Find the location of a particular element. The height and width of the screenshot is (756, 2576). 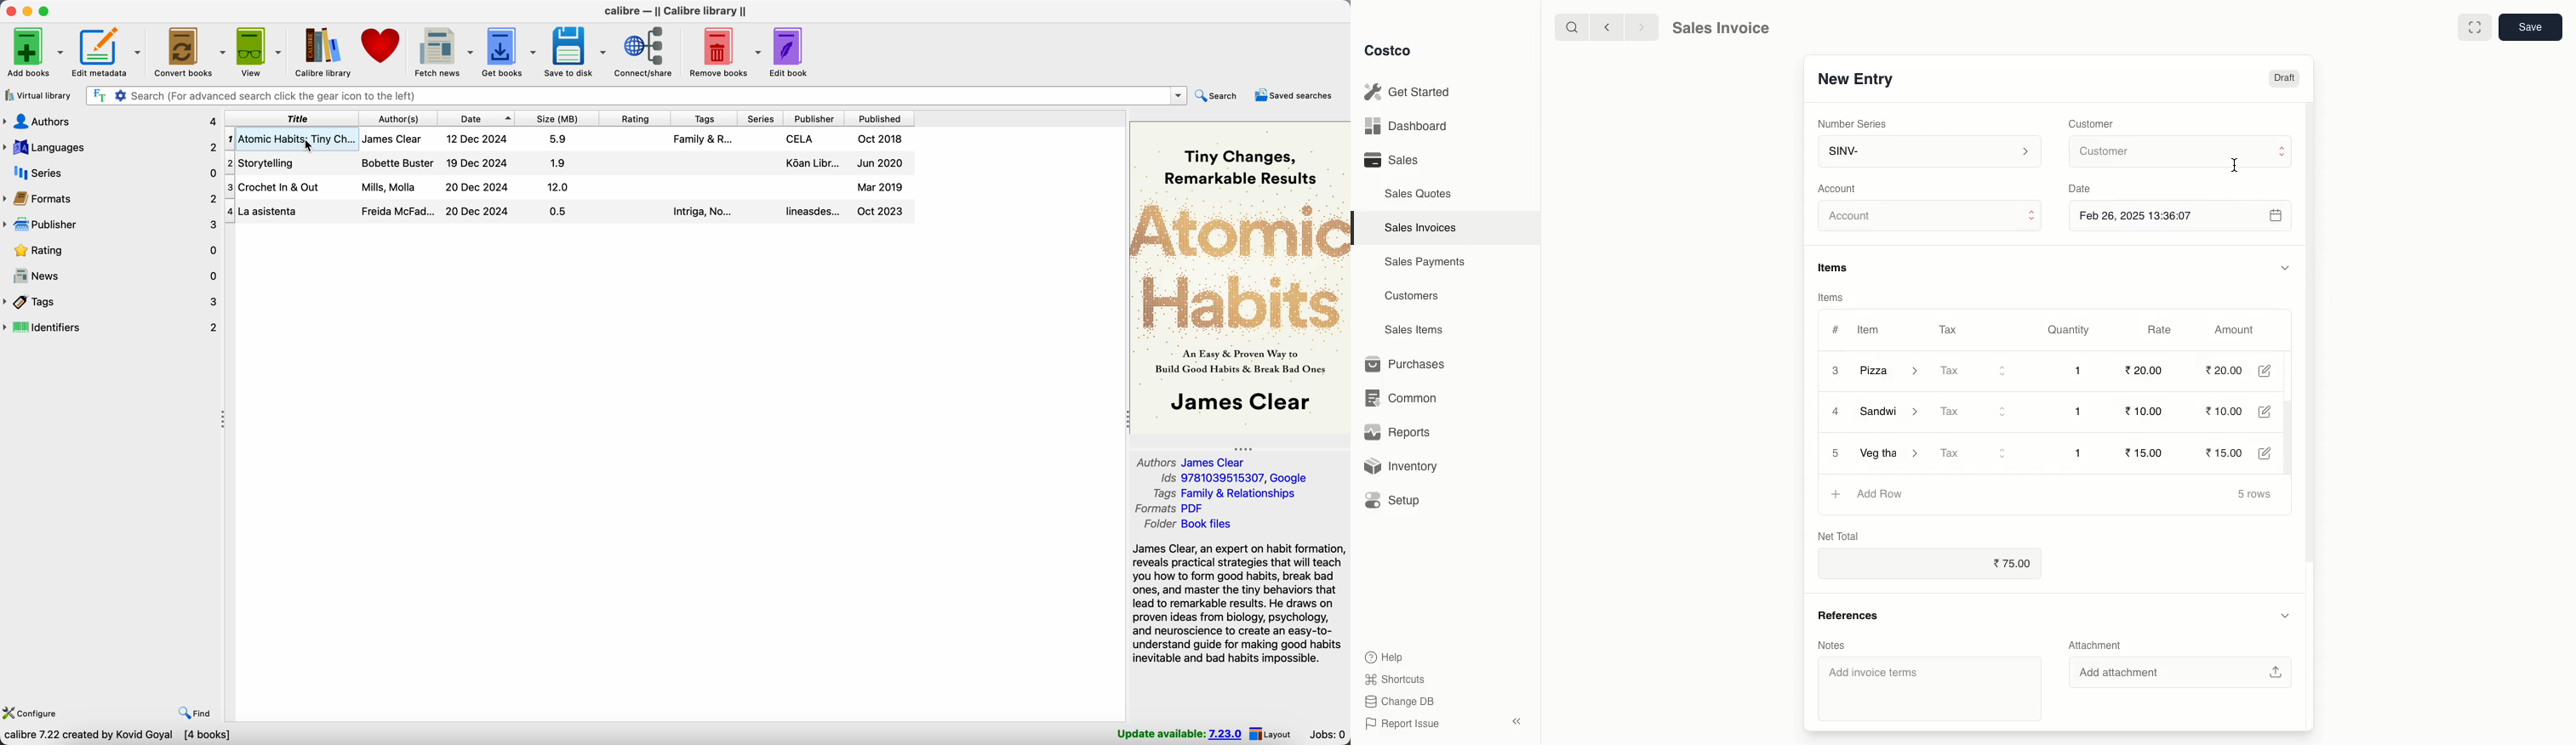

Common is located at coordinates (1408, 398).